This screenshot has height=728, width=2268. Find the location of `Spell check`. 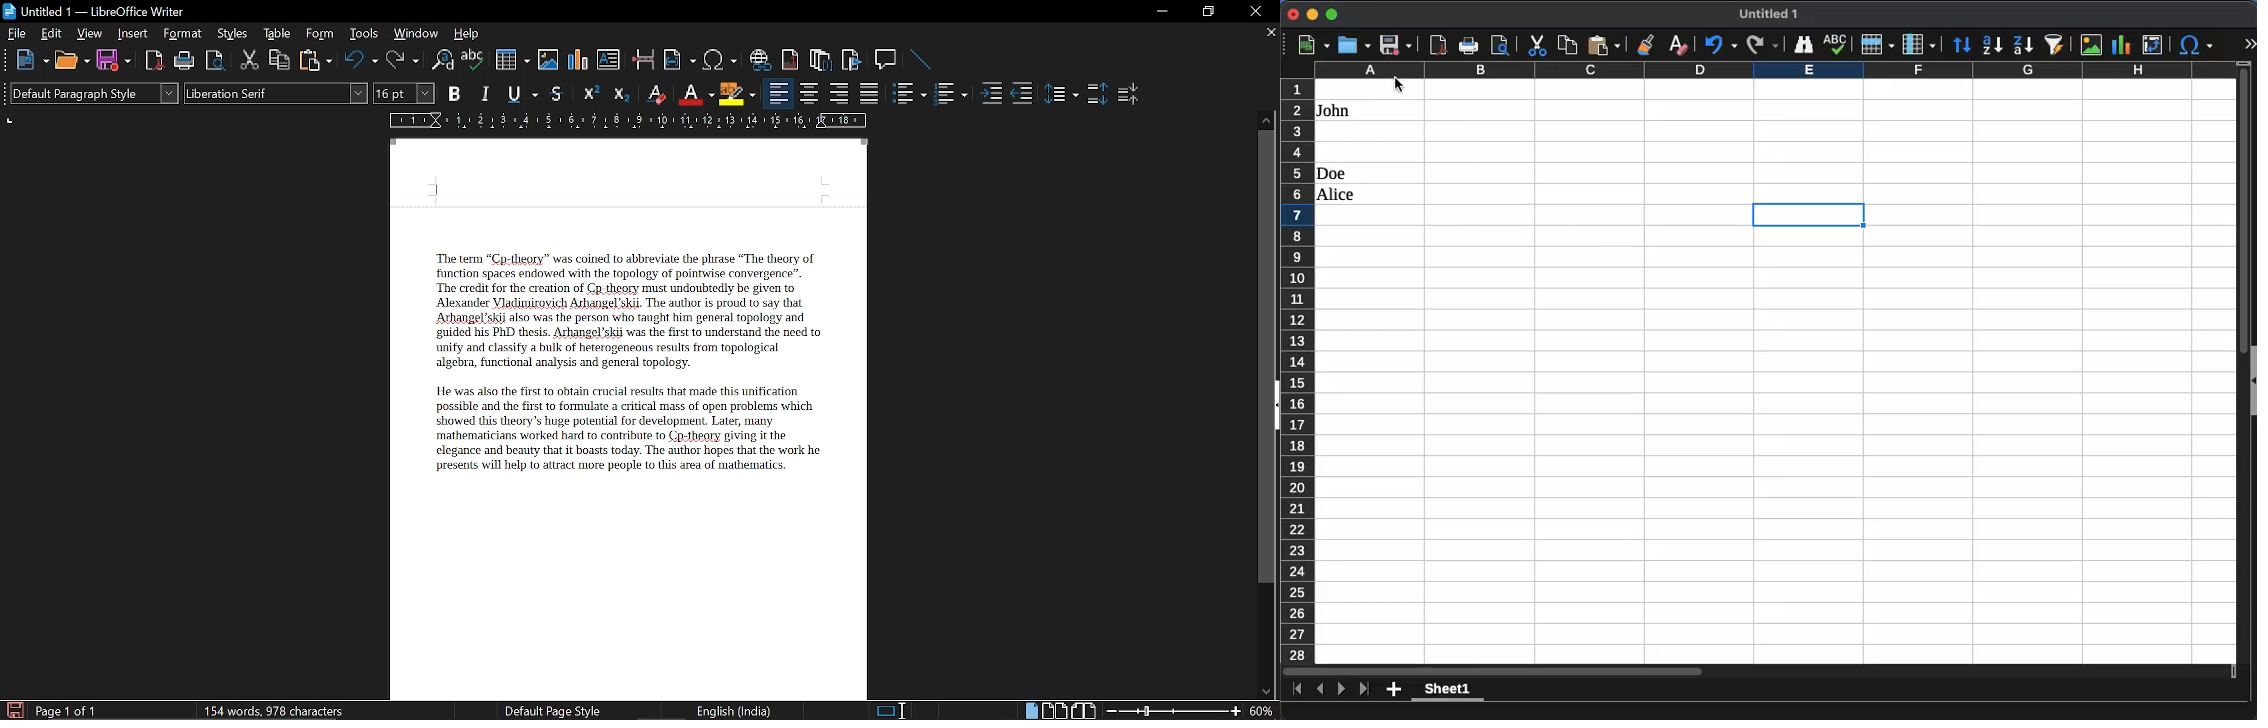

Spell check is located at coordinates (473, 60).